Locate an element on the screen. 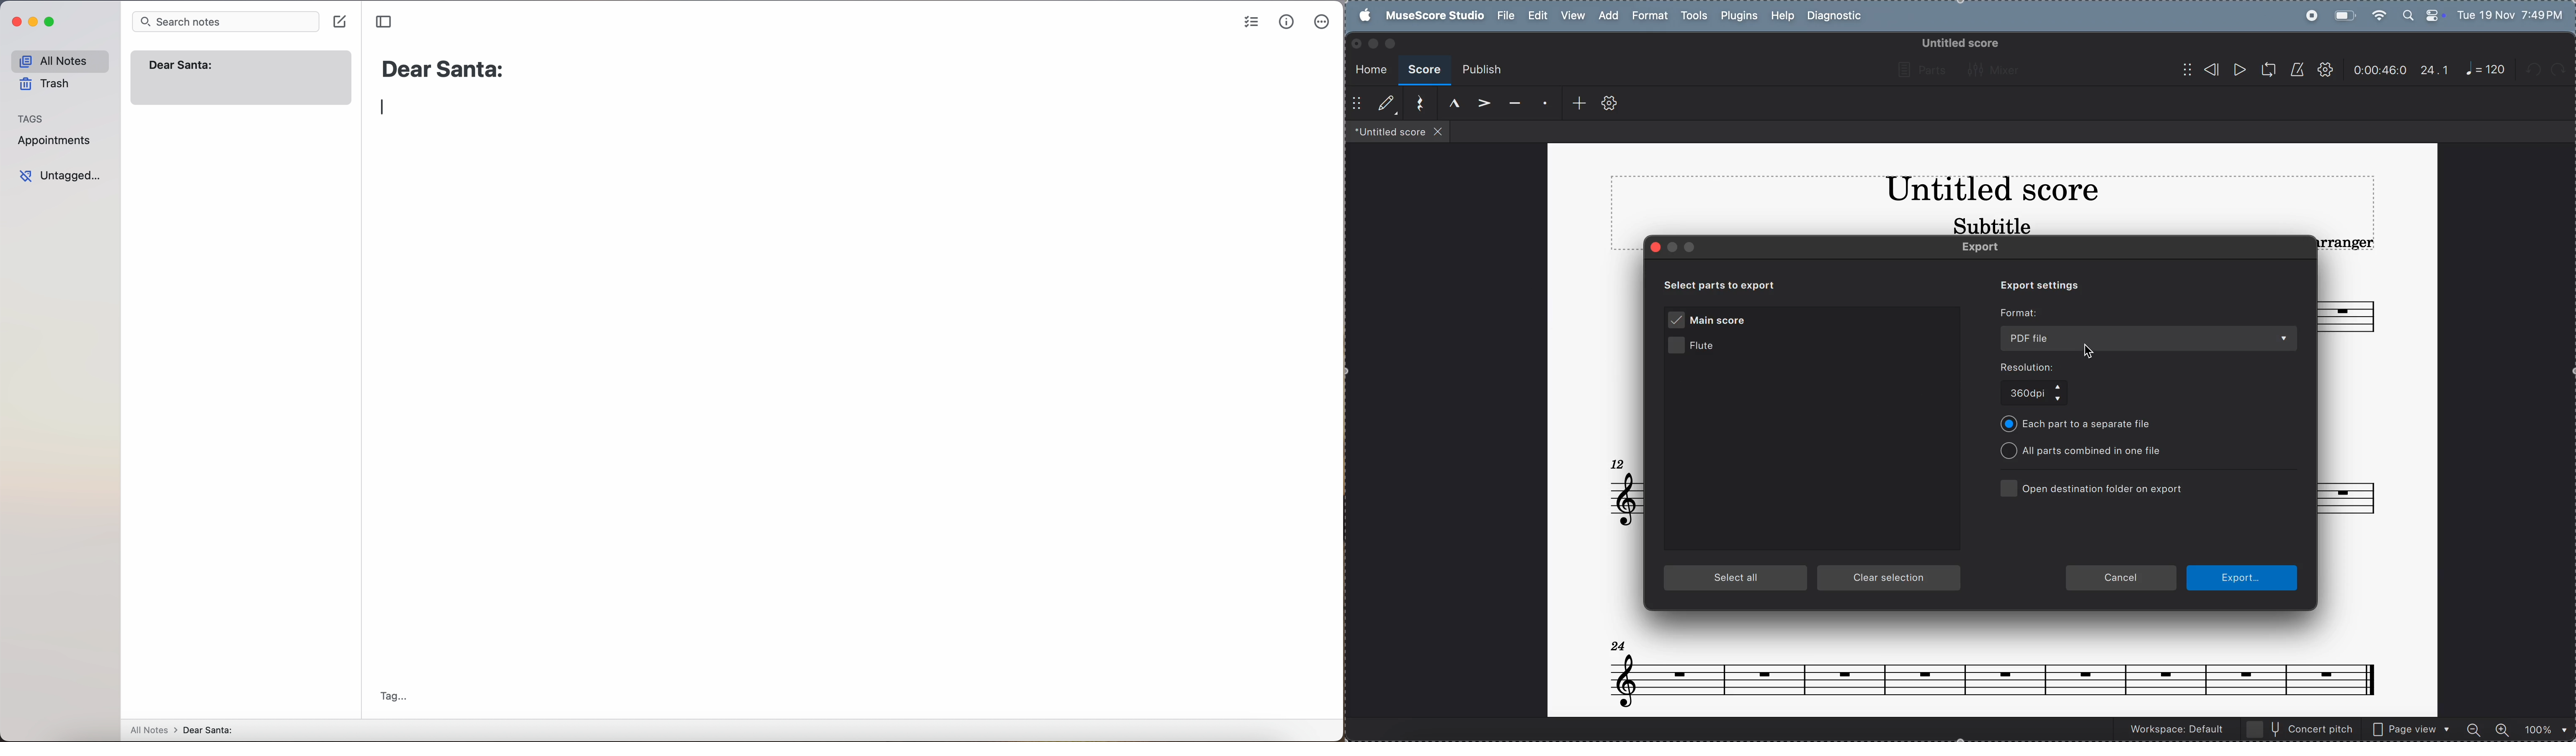  metrics is located at coordinates (1288, 22).